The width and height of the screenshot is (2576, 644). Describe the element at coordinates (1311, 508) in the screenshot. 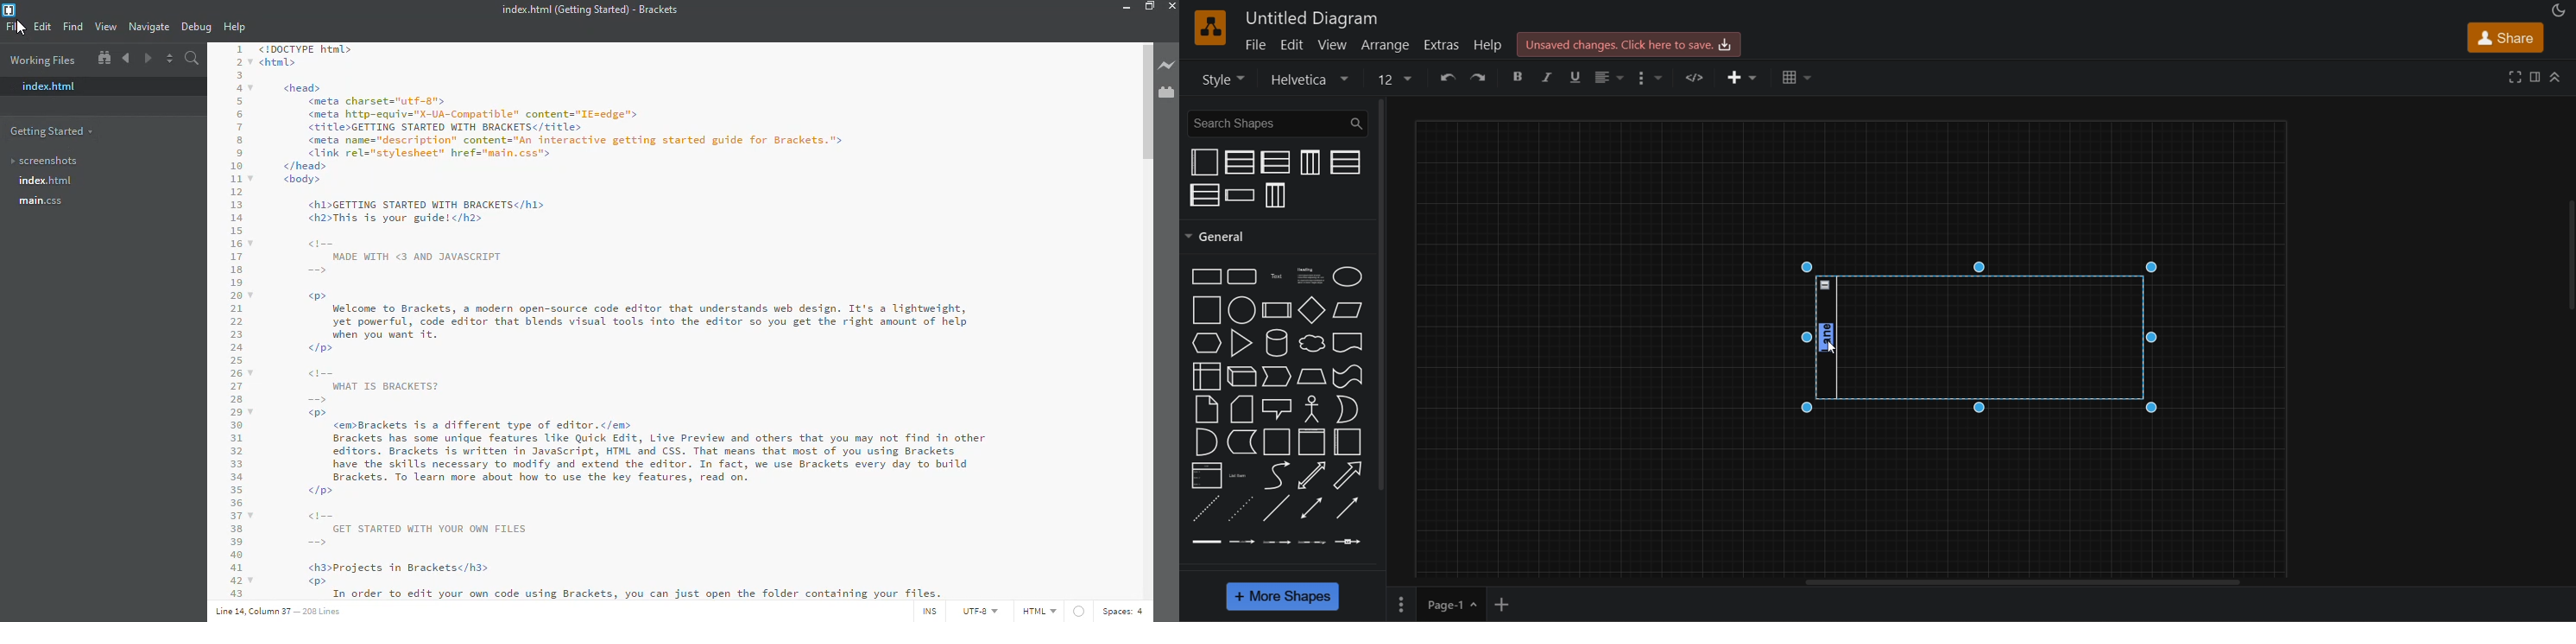

I see `bidirectional connector` at that location.